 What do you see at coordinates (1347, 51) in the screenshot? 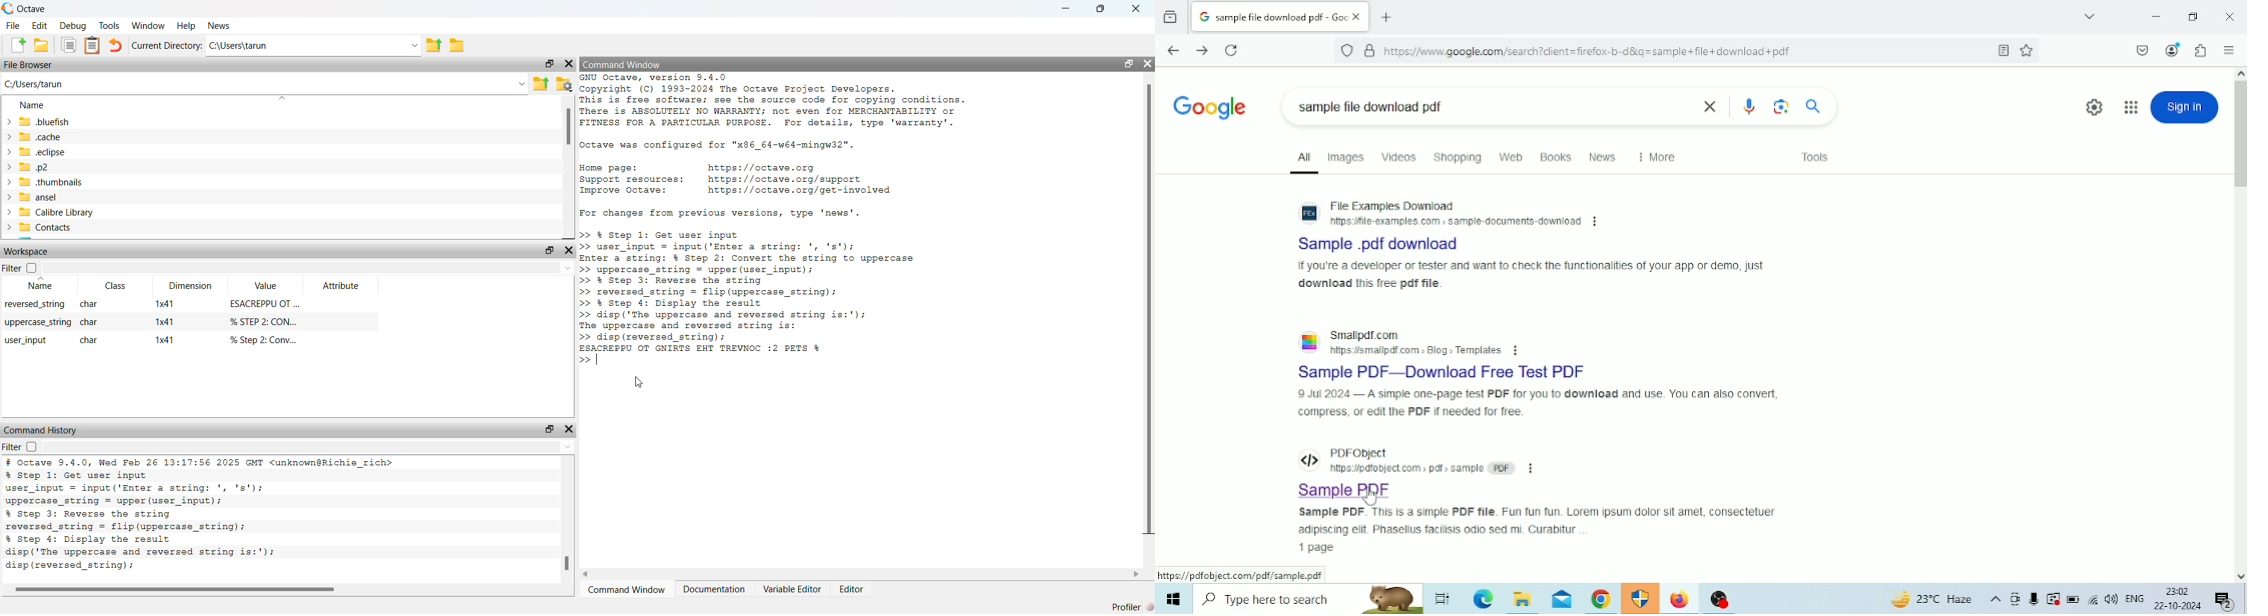
I see `No trackers known to Firefox were detected on this page` at bounding box center [1347, 51].